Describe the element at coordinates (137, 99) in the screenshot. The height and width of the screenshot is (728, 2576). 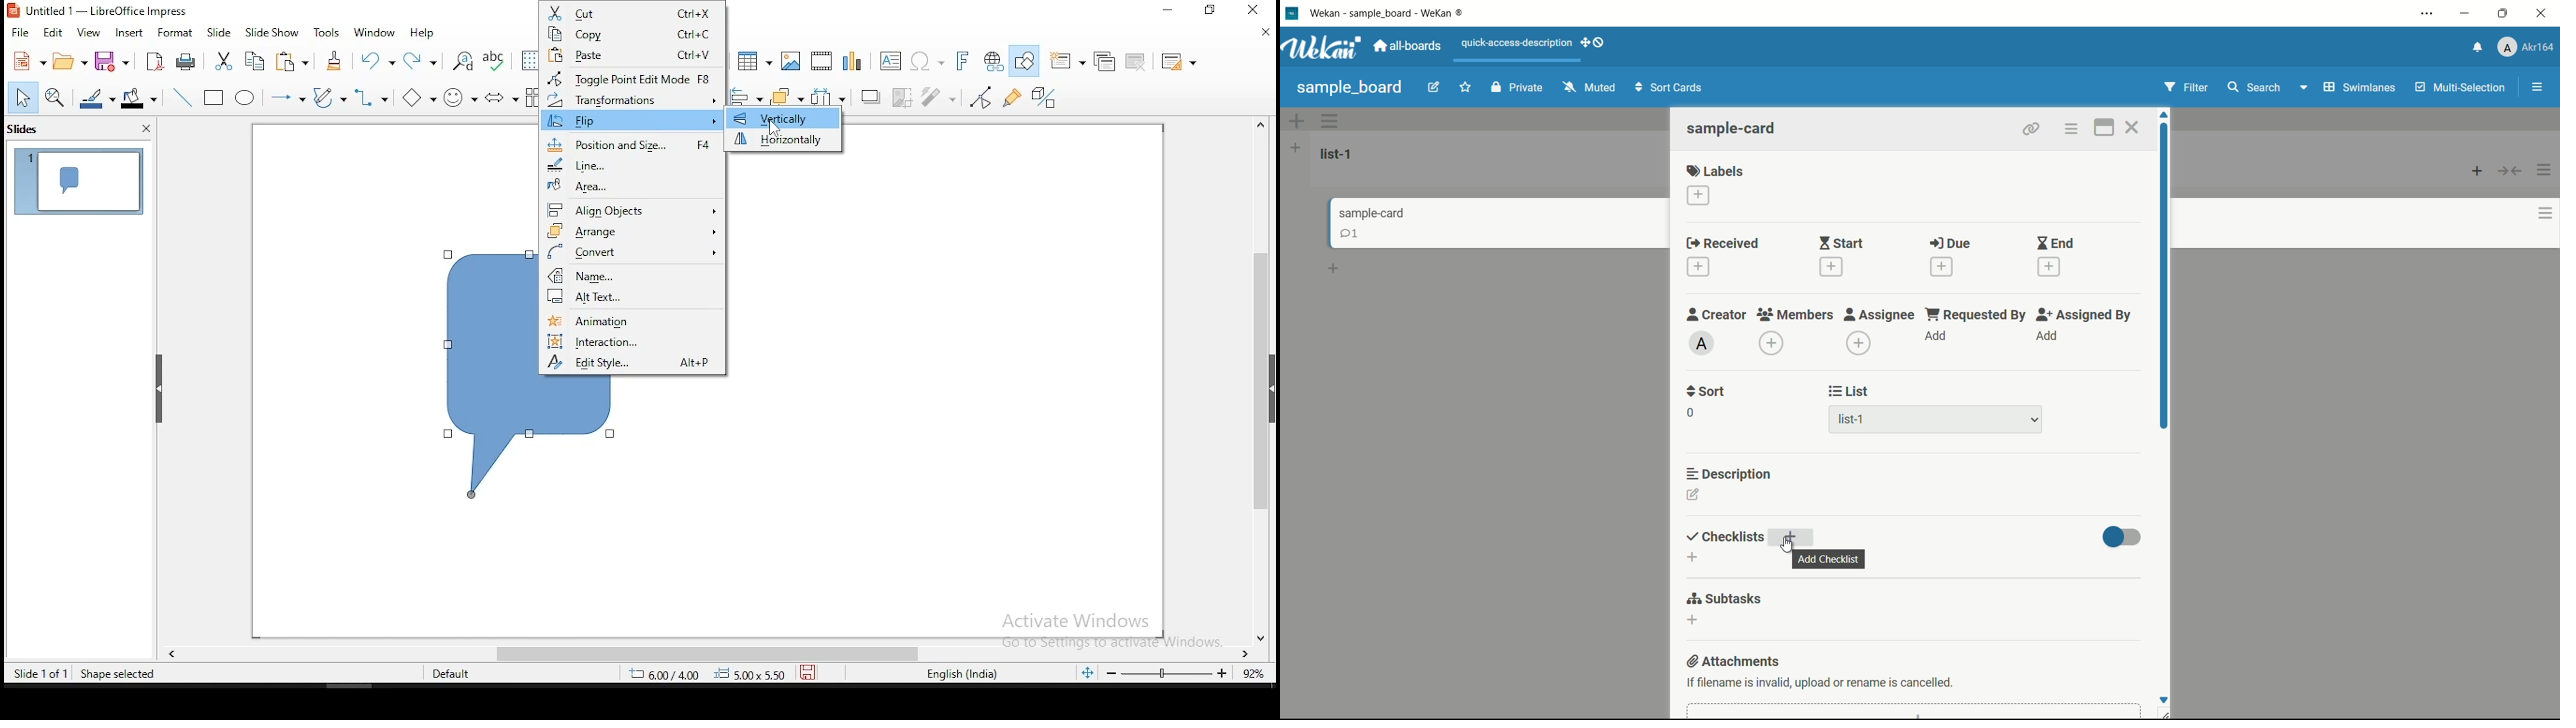
I see `fill color` at that location.